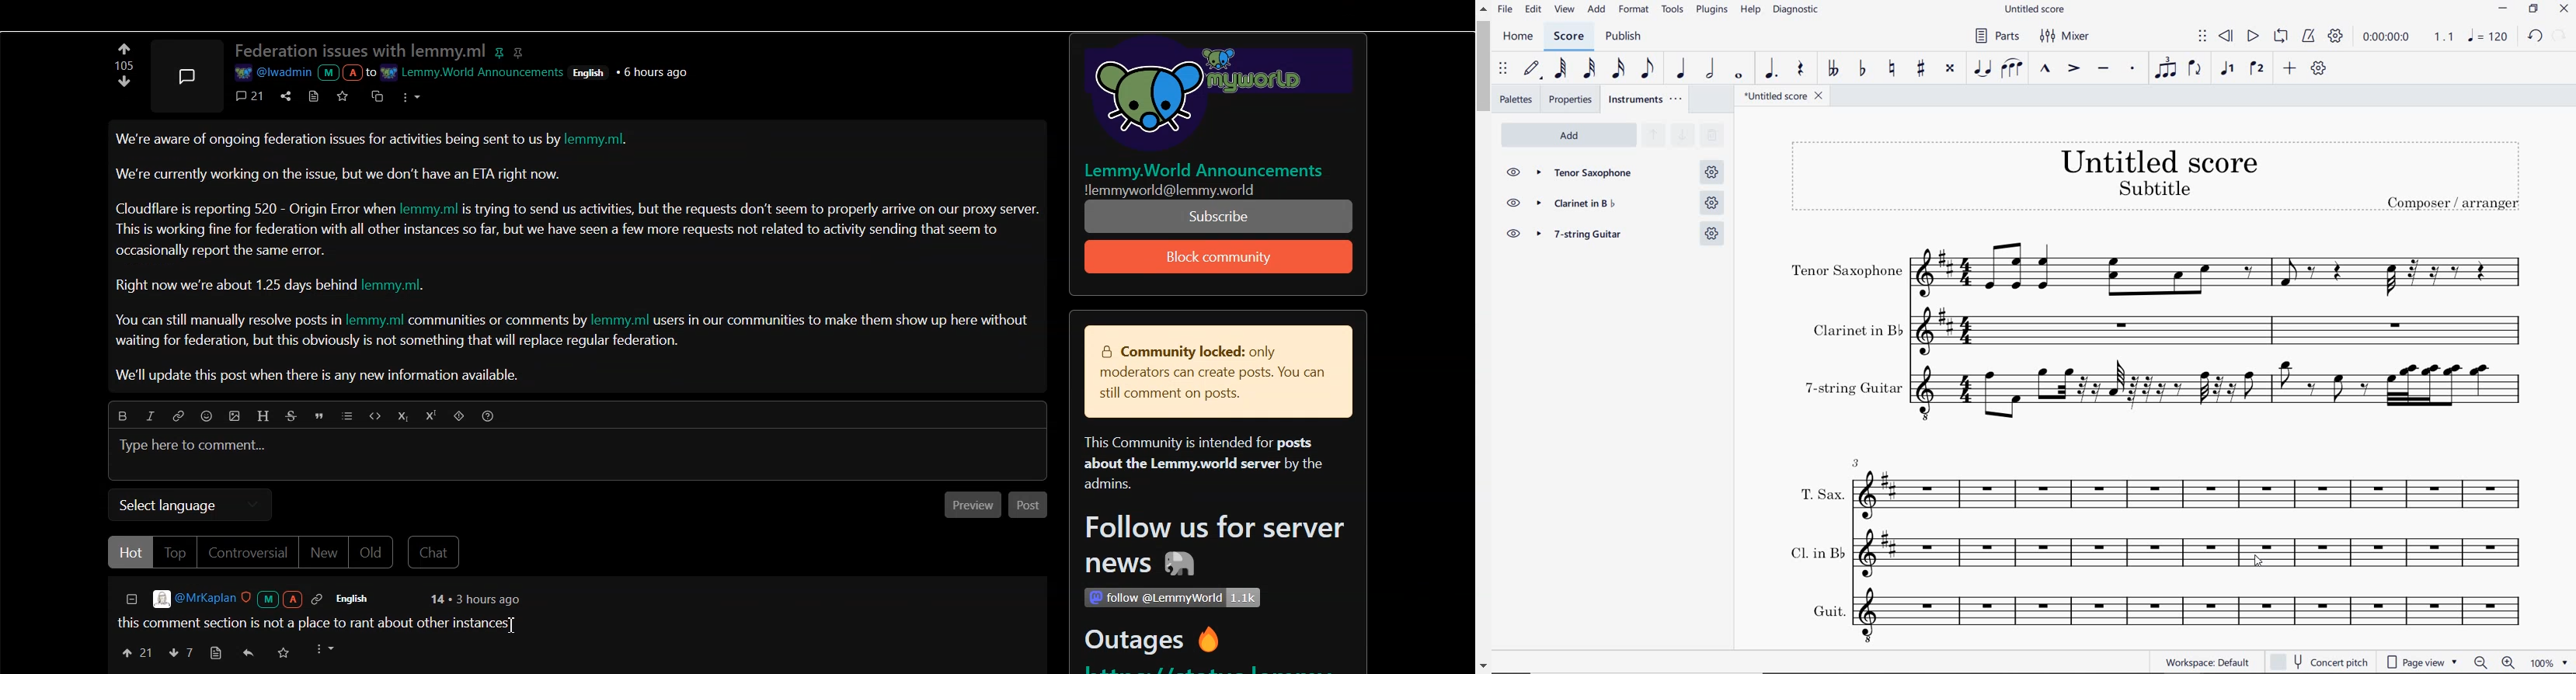  Describe the element at coordinates (1532, 70) in the screenshot. I see `DEFAULT (STEP TIME)` at that location.